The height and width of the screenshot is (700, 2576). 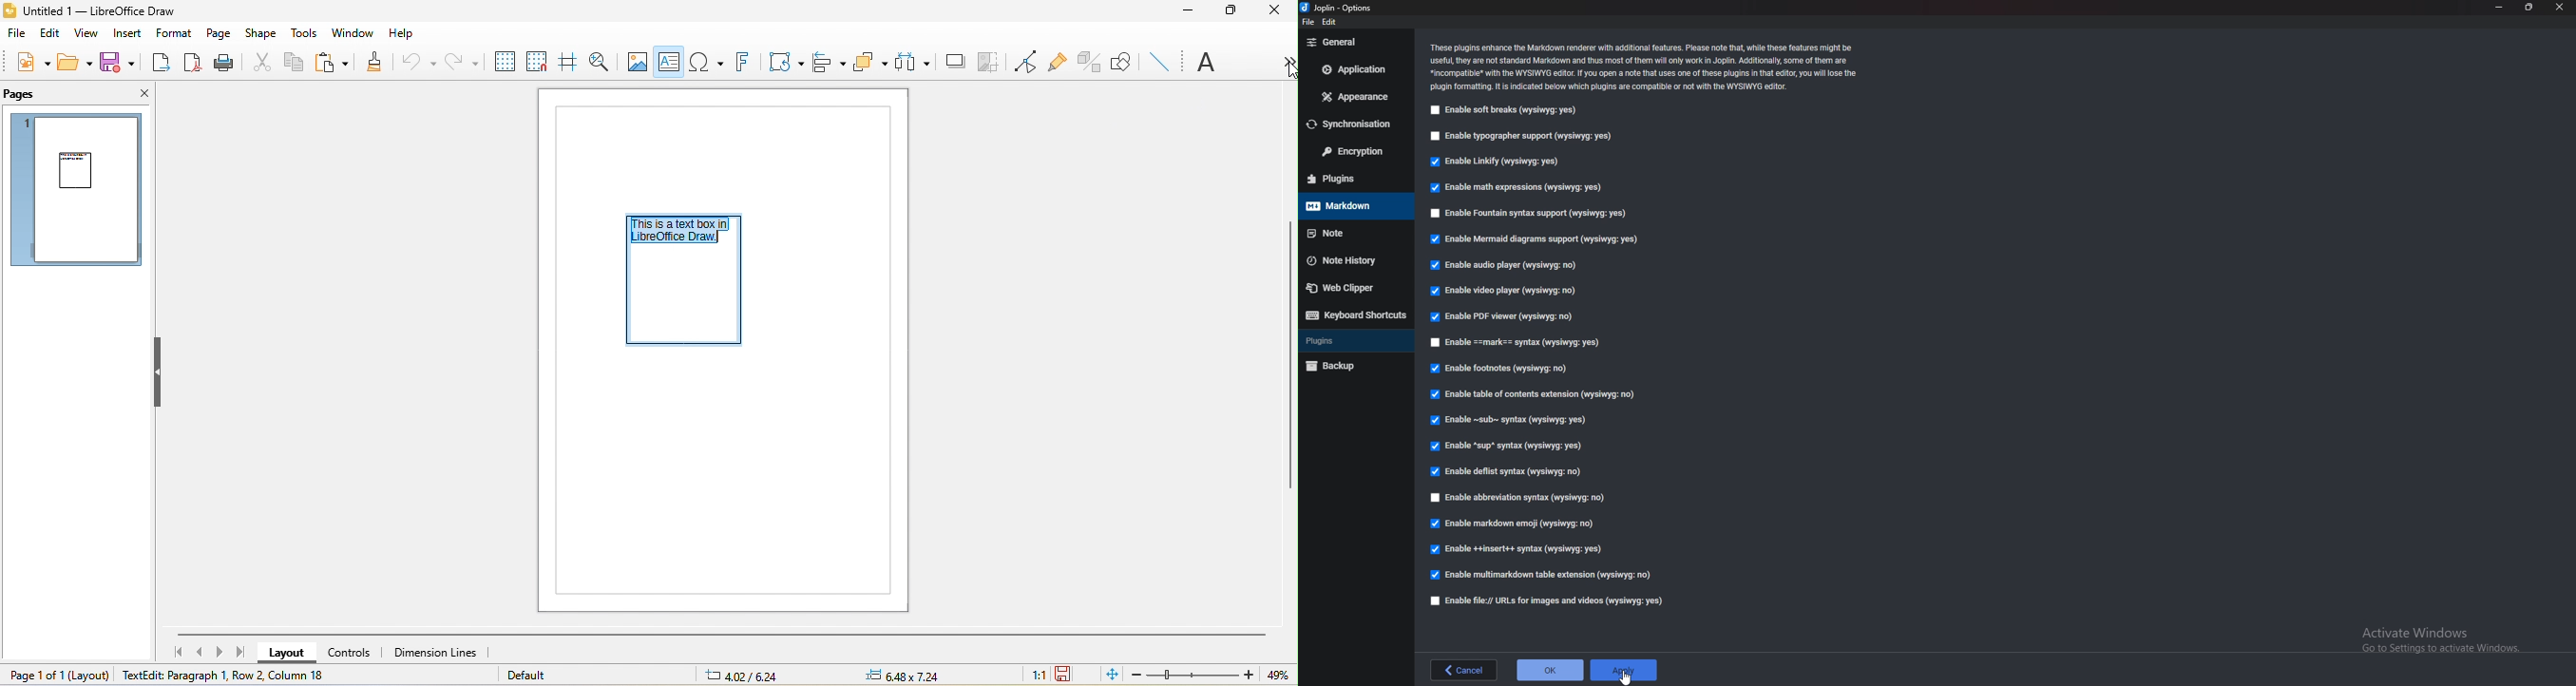 What do you see at coordinates (1351, 289) in the screenshot?
I see `Web clipper` at bounding box center [1351, 289].